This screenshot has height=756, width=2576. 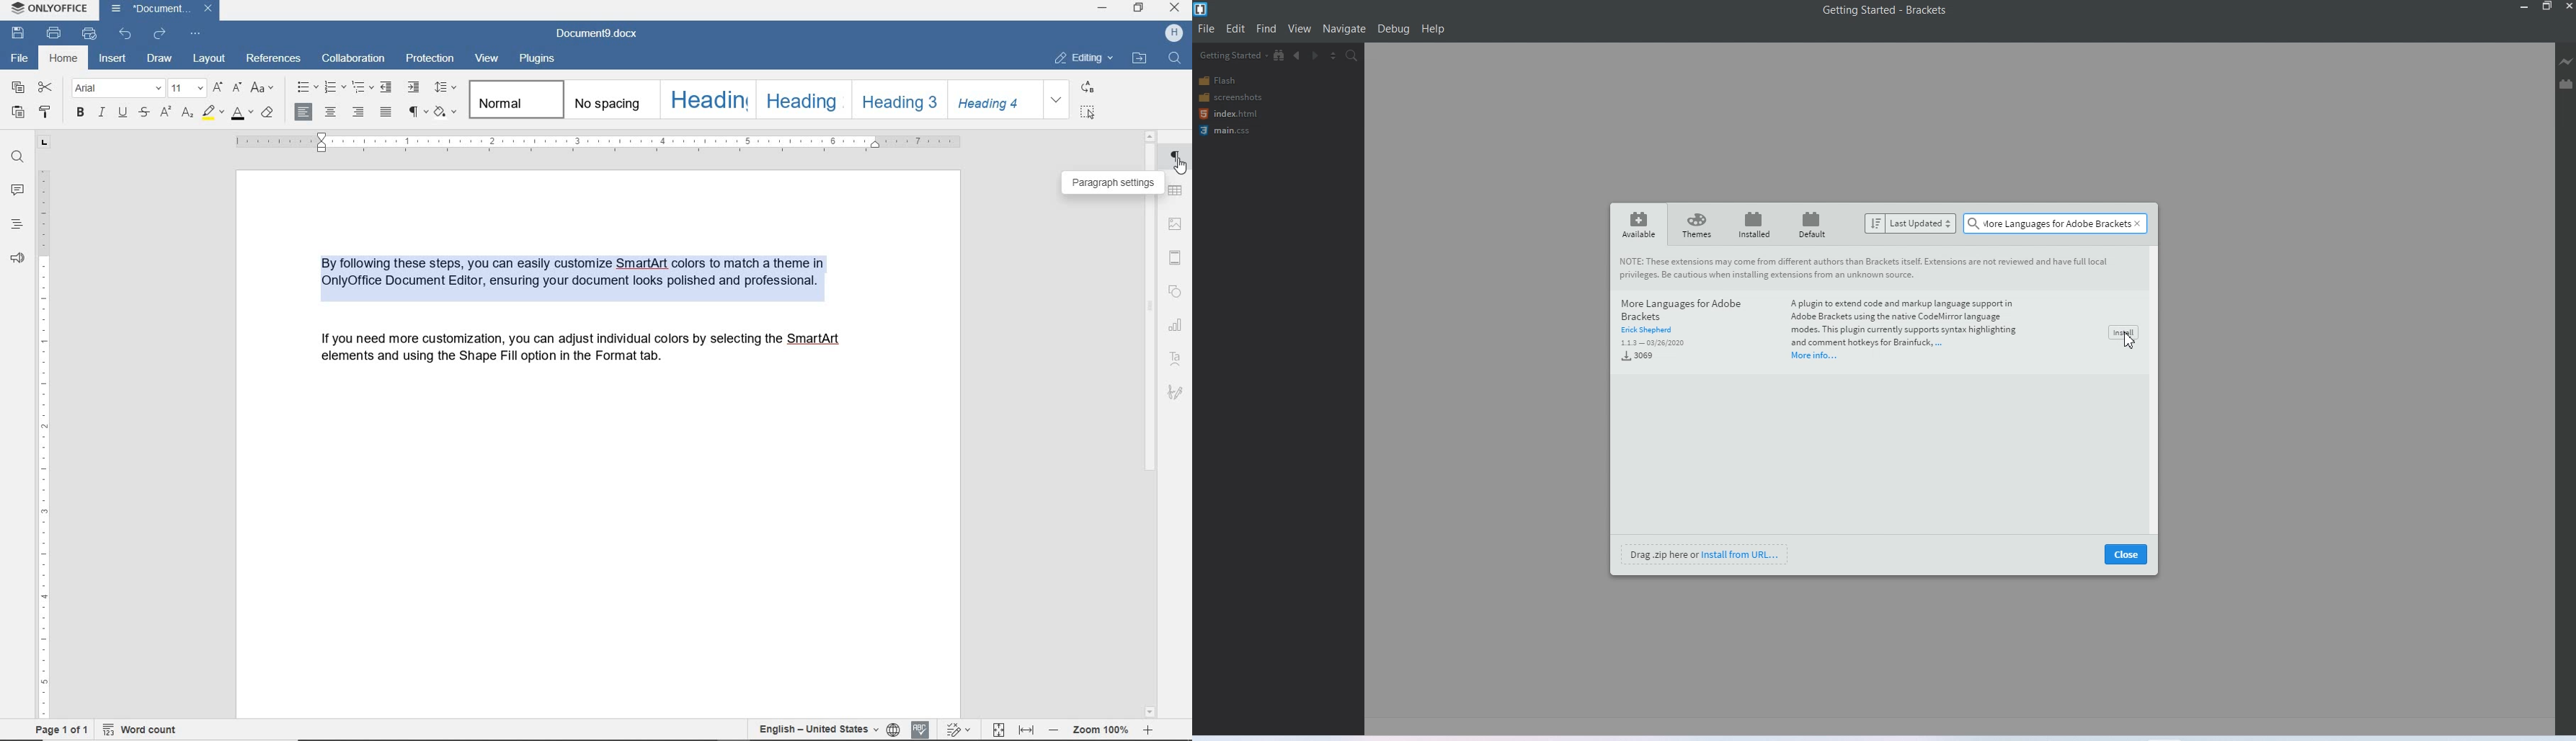 I want to click on File, so click(x=1206, y=30).